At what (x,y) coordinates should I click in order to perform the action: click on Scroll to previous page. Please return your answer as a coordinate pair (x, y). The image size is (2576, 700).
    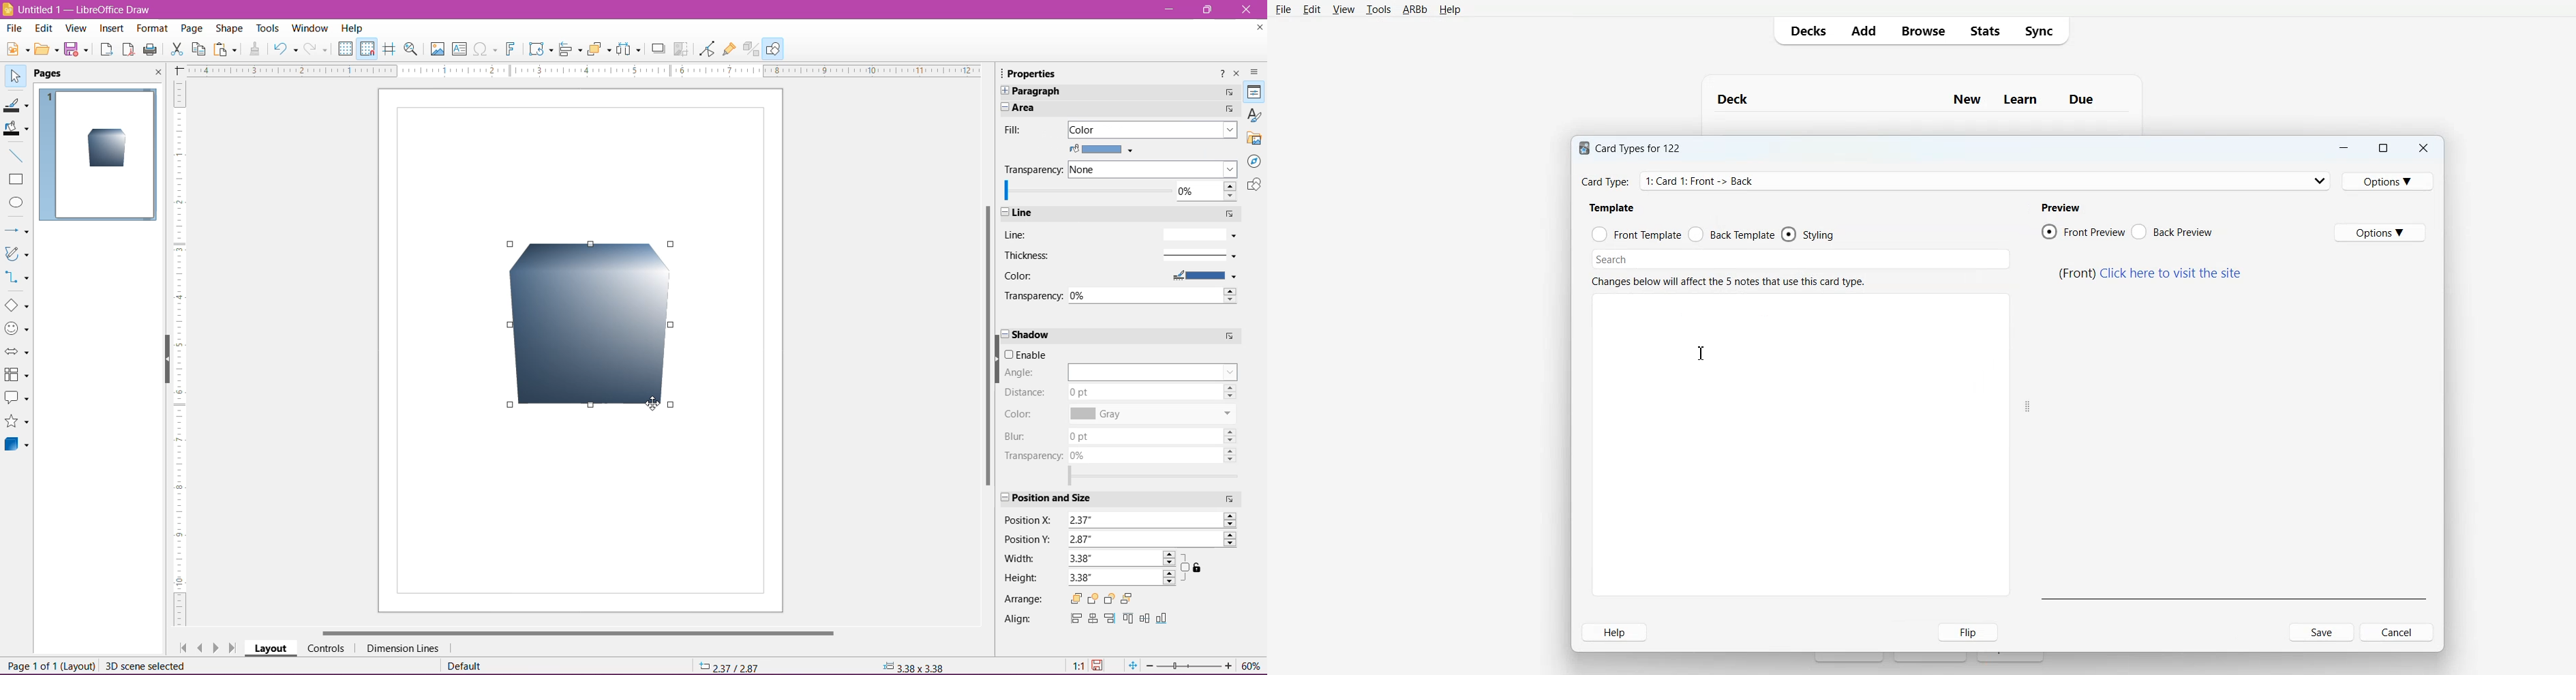
    Looking at the image, I should click on (200, 647).